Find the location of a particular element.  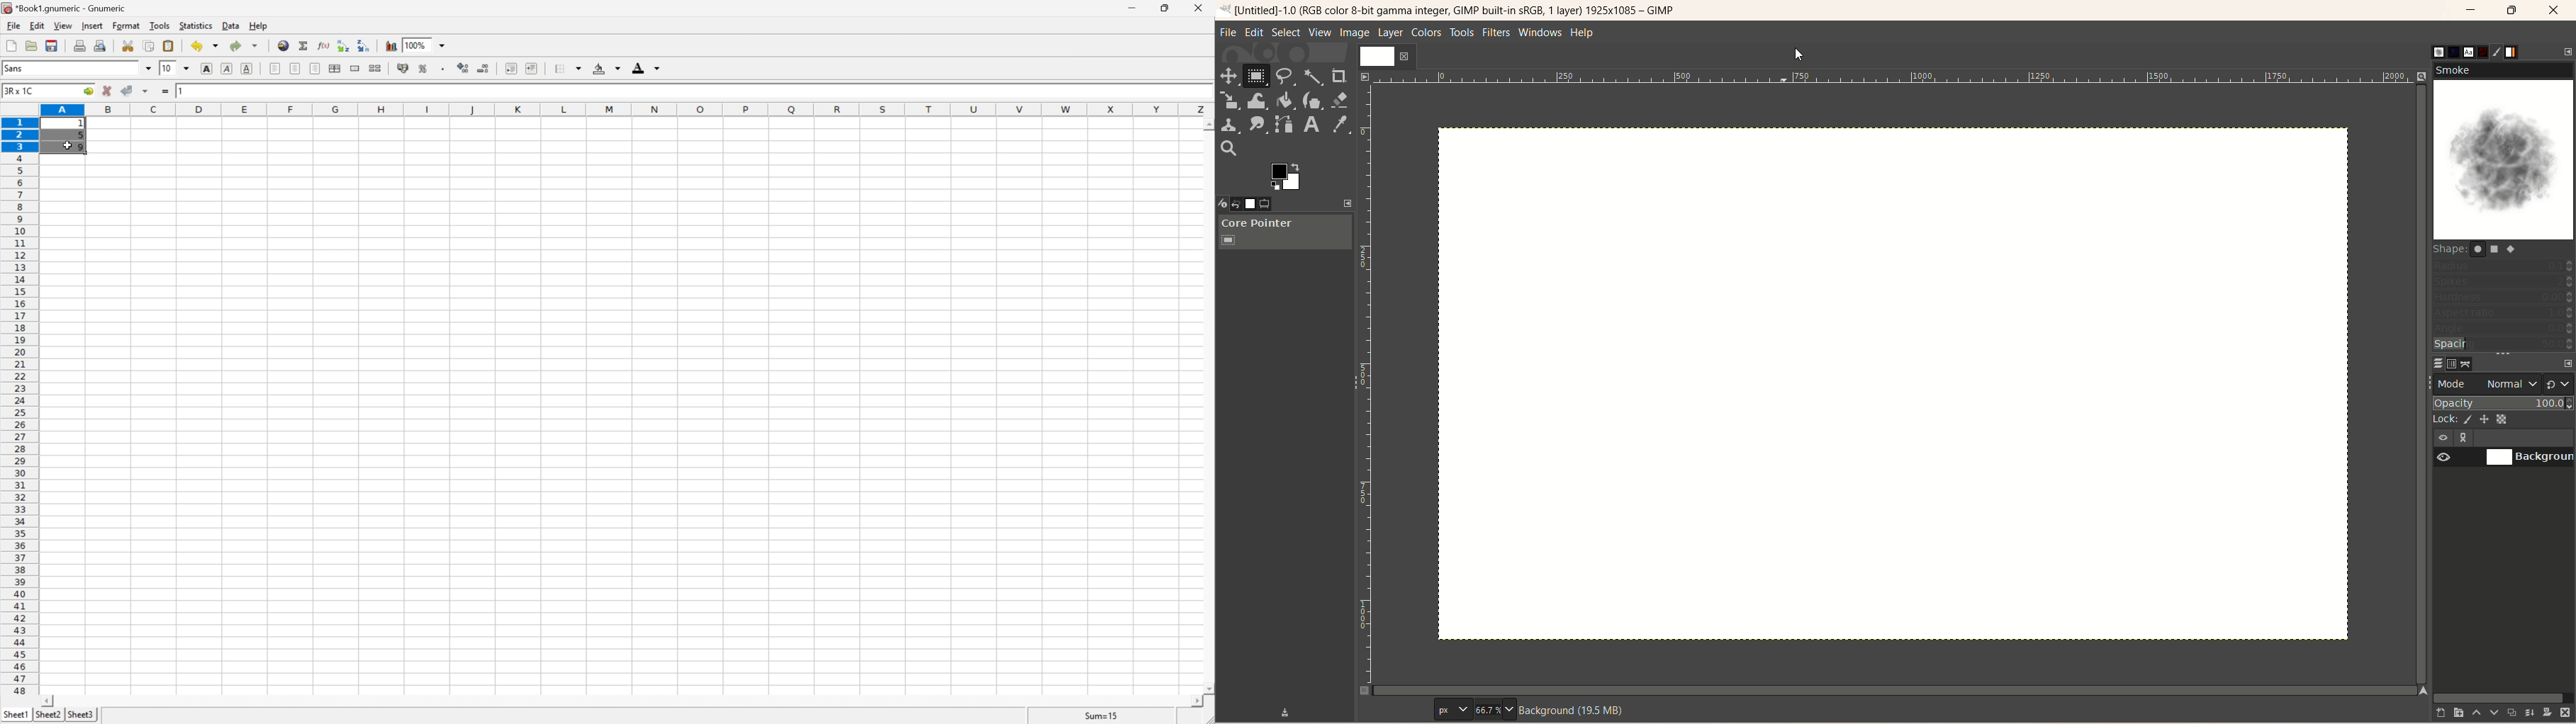

Sort the selected region in ascending order based on the first column selected is located at coordinates (344, 45).